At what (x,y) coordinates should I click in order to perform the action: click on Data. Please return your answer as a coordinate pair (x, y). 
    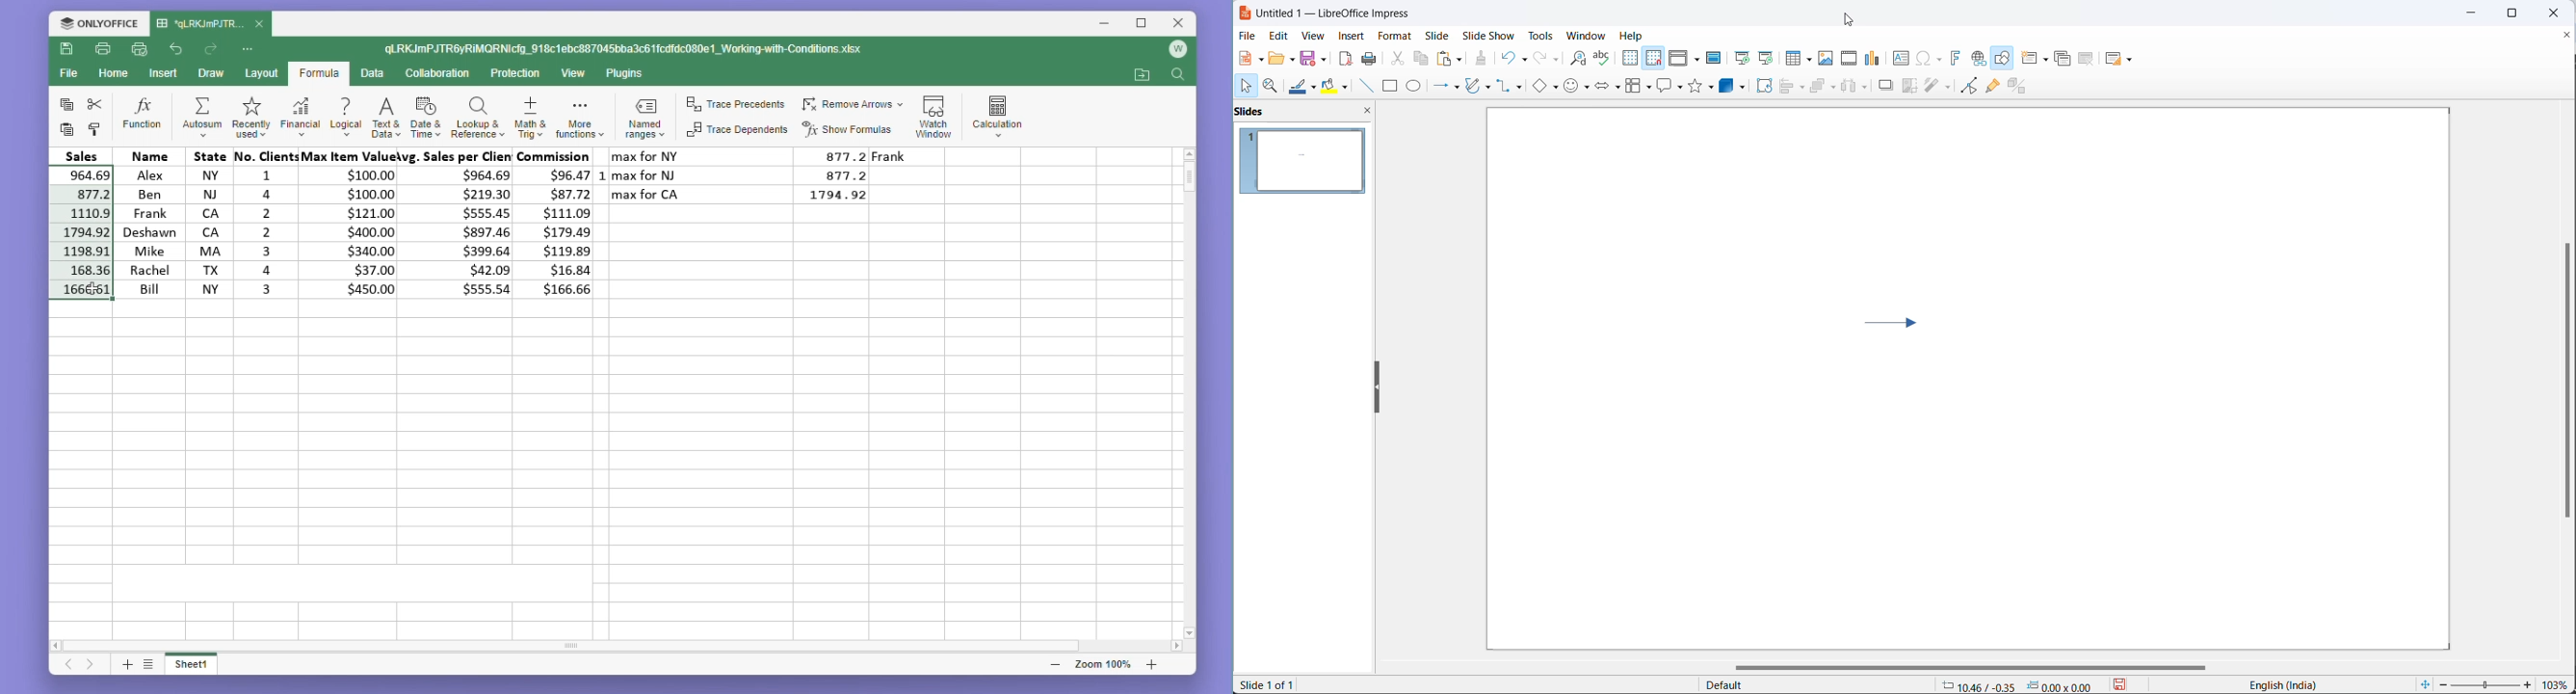
    Looking at the image, I should click on (371, 73).